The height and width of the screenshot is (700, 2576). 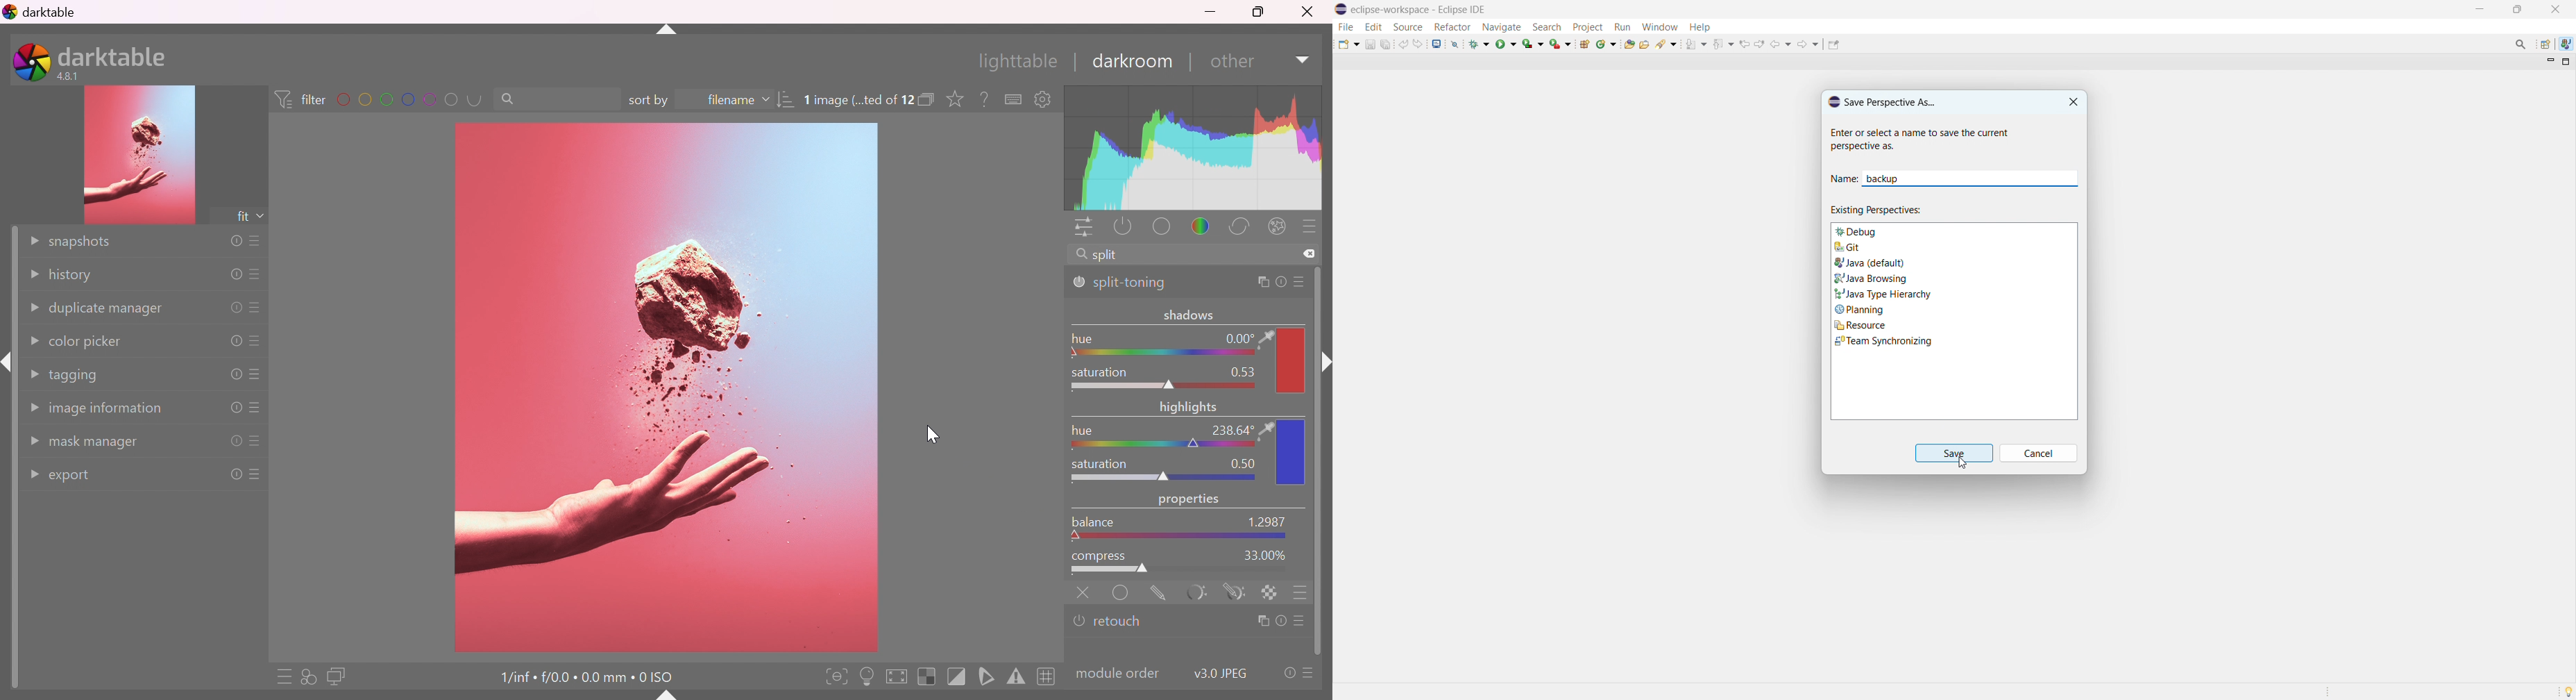 What do you see at coordinates (1193, 62) in the screenshot?
I see `|` at bounding box center [1193, 62].